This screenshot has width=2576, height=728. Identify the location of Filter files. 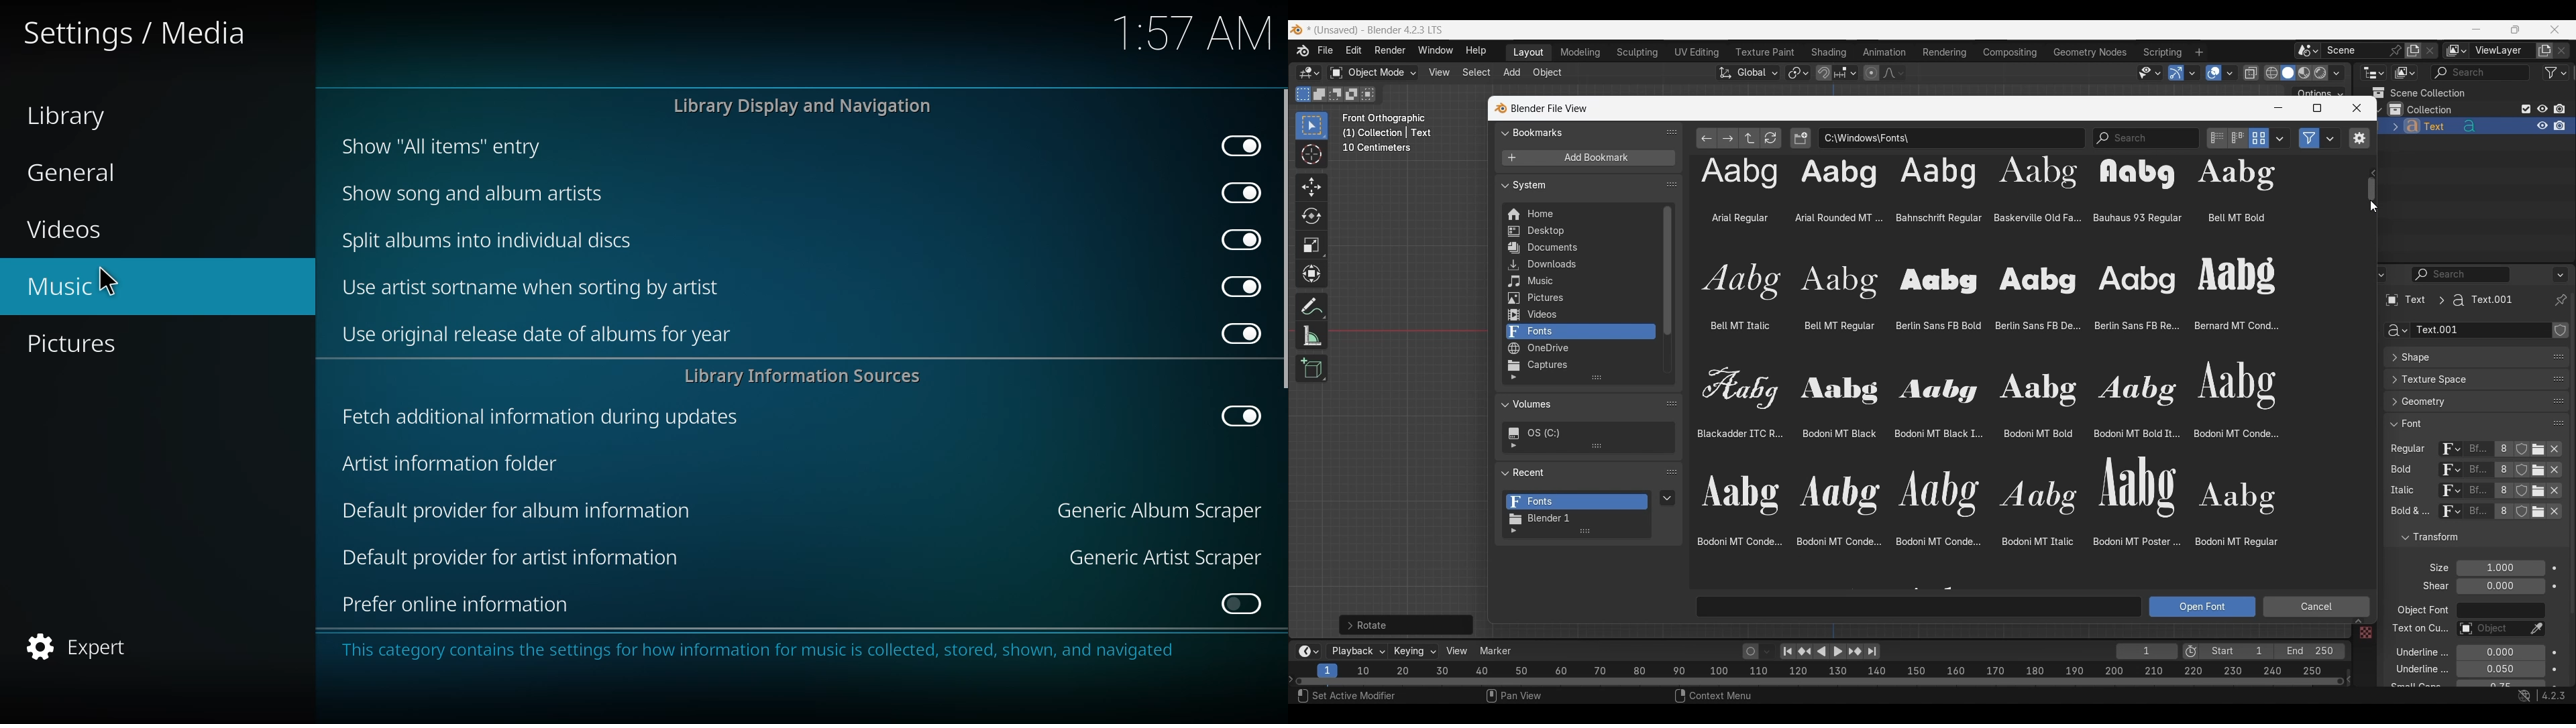
(2309, 138).